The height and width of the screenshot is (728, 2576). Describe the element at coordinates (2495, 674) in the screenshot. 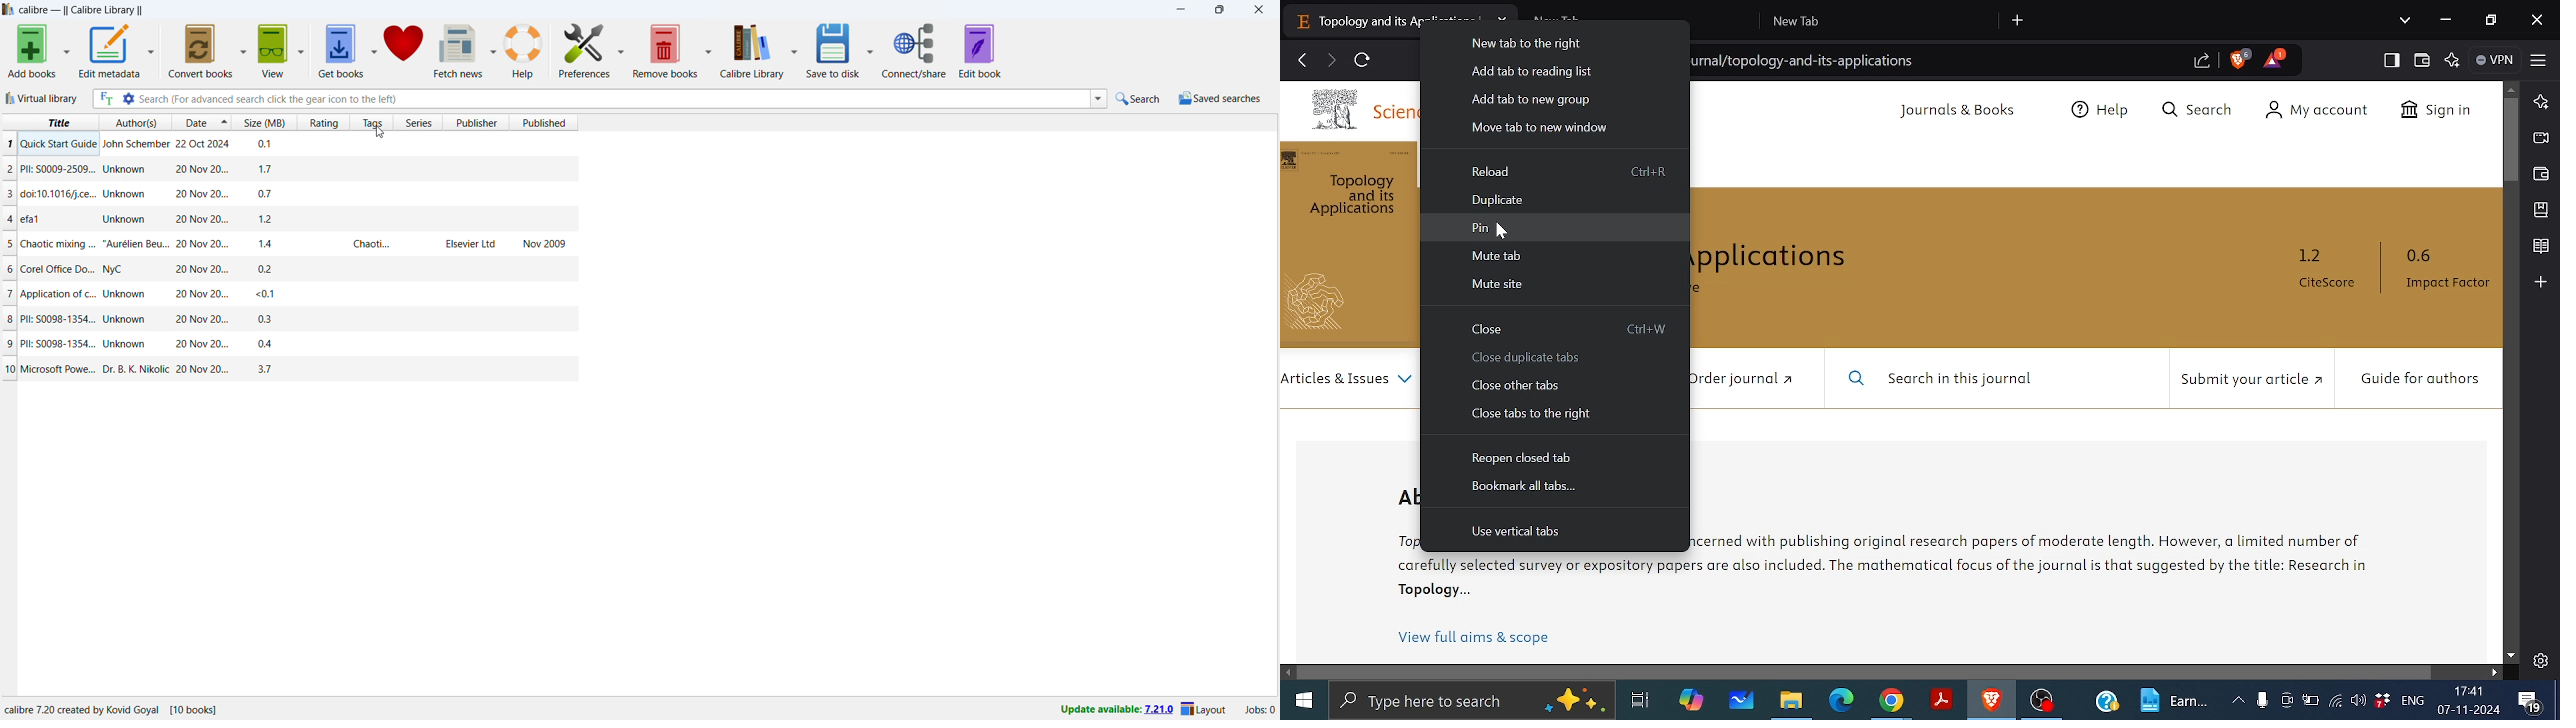

I see `Move right` at that location.